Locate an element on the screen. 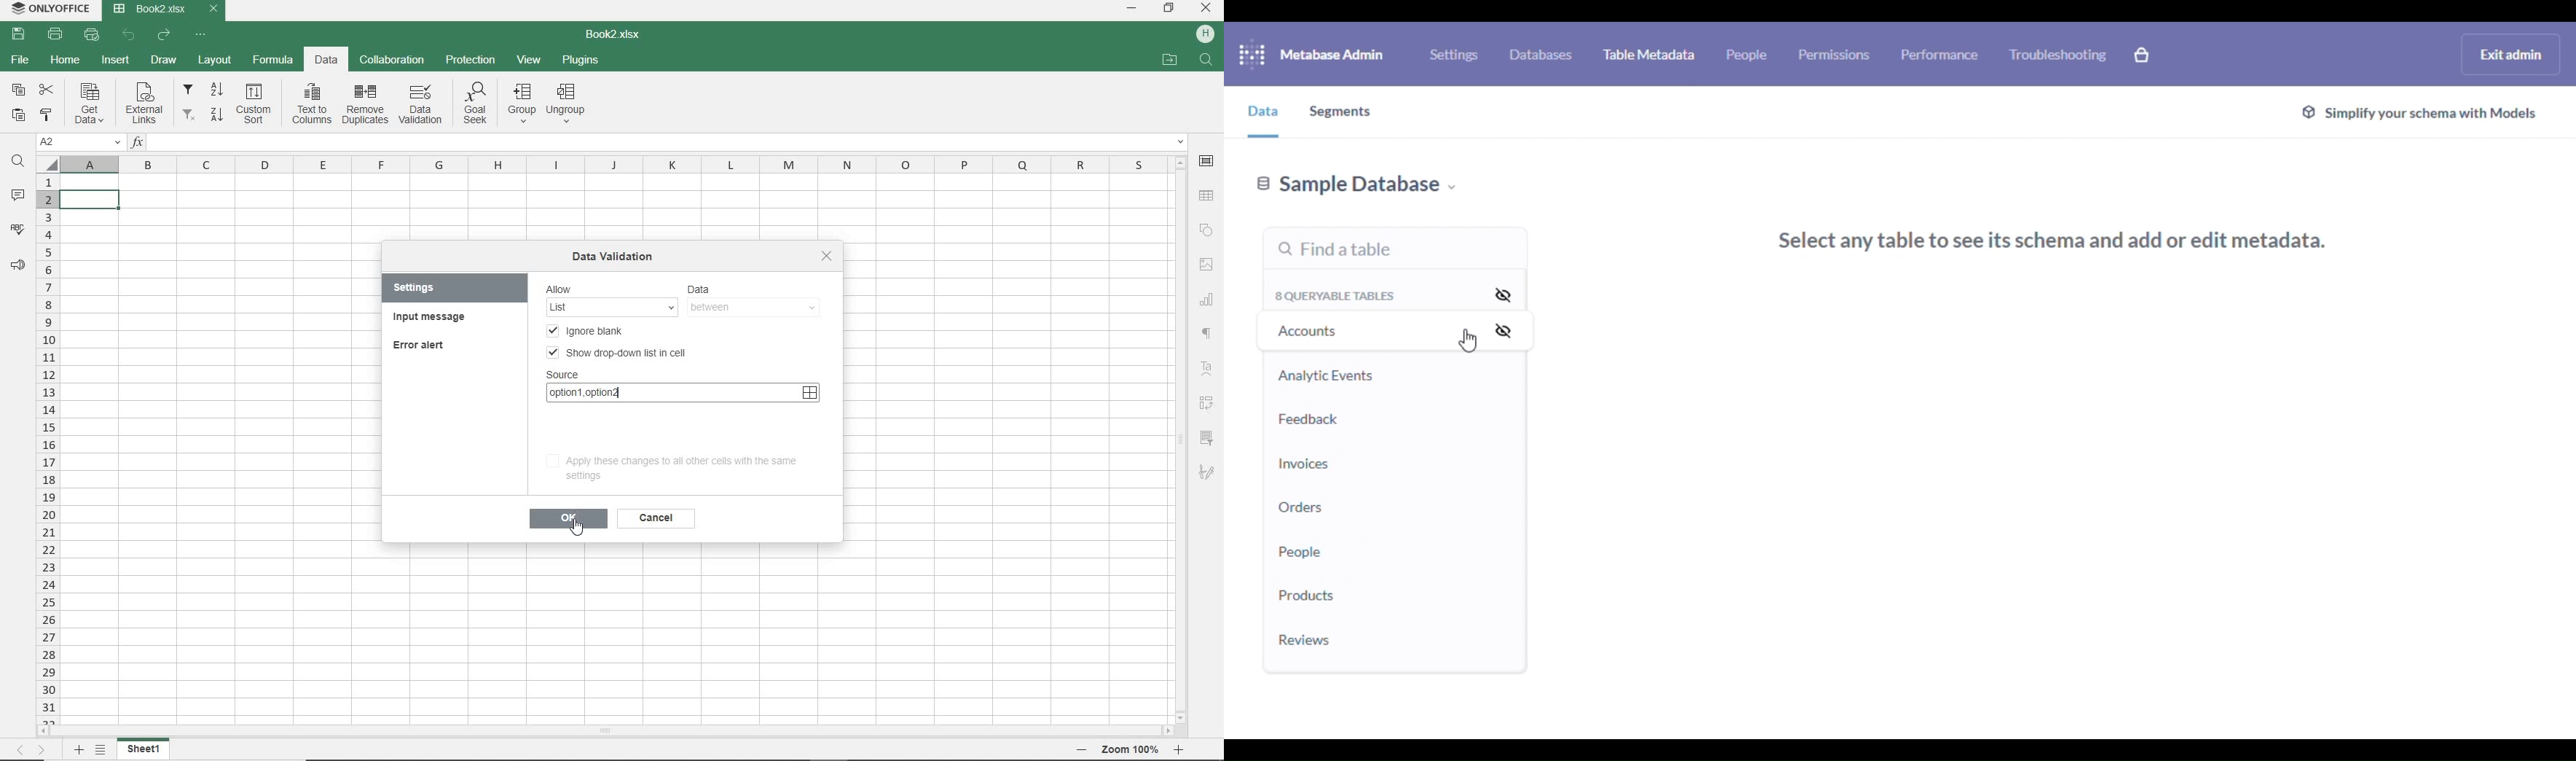 This screenshot has width=2576, height=784. SELECT DATE is located at coordinates (809, 393).